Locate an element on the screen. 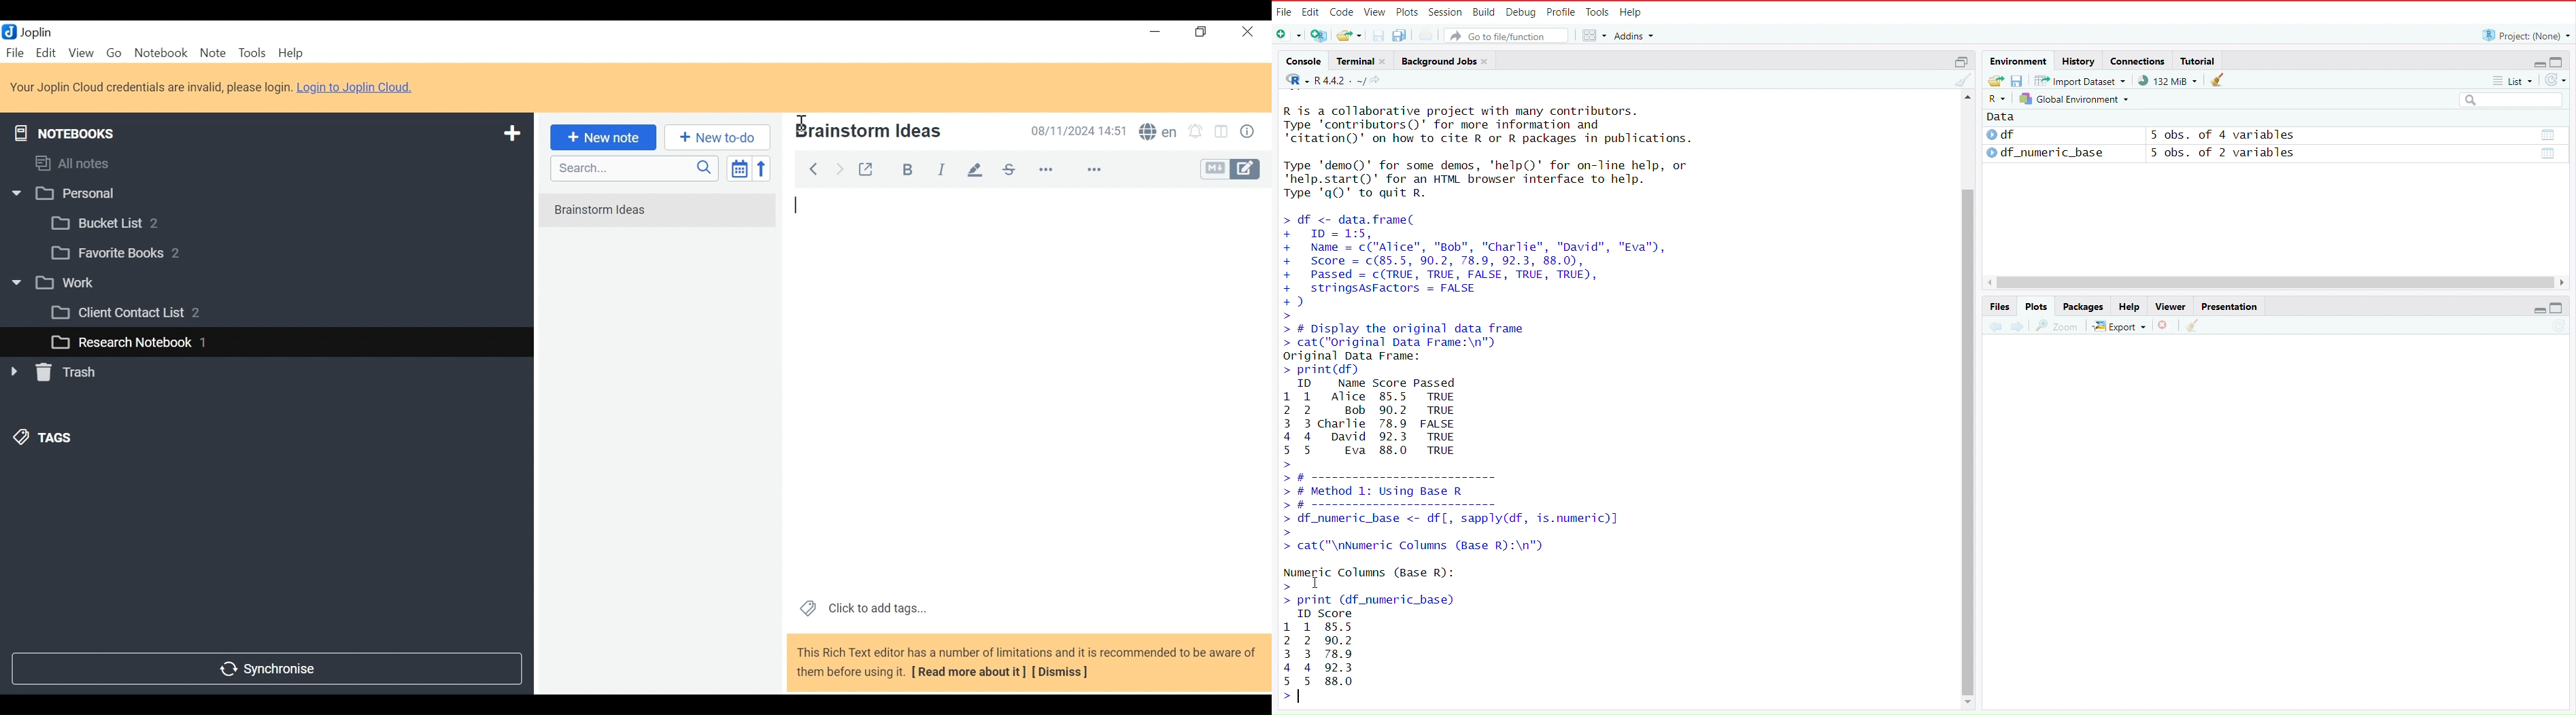 This screenshot has height=728, width=2576. feature options is located at coordinates (1100, 171).